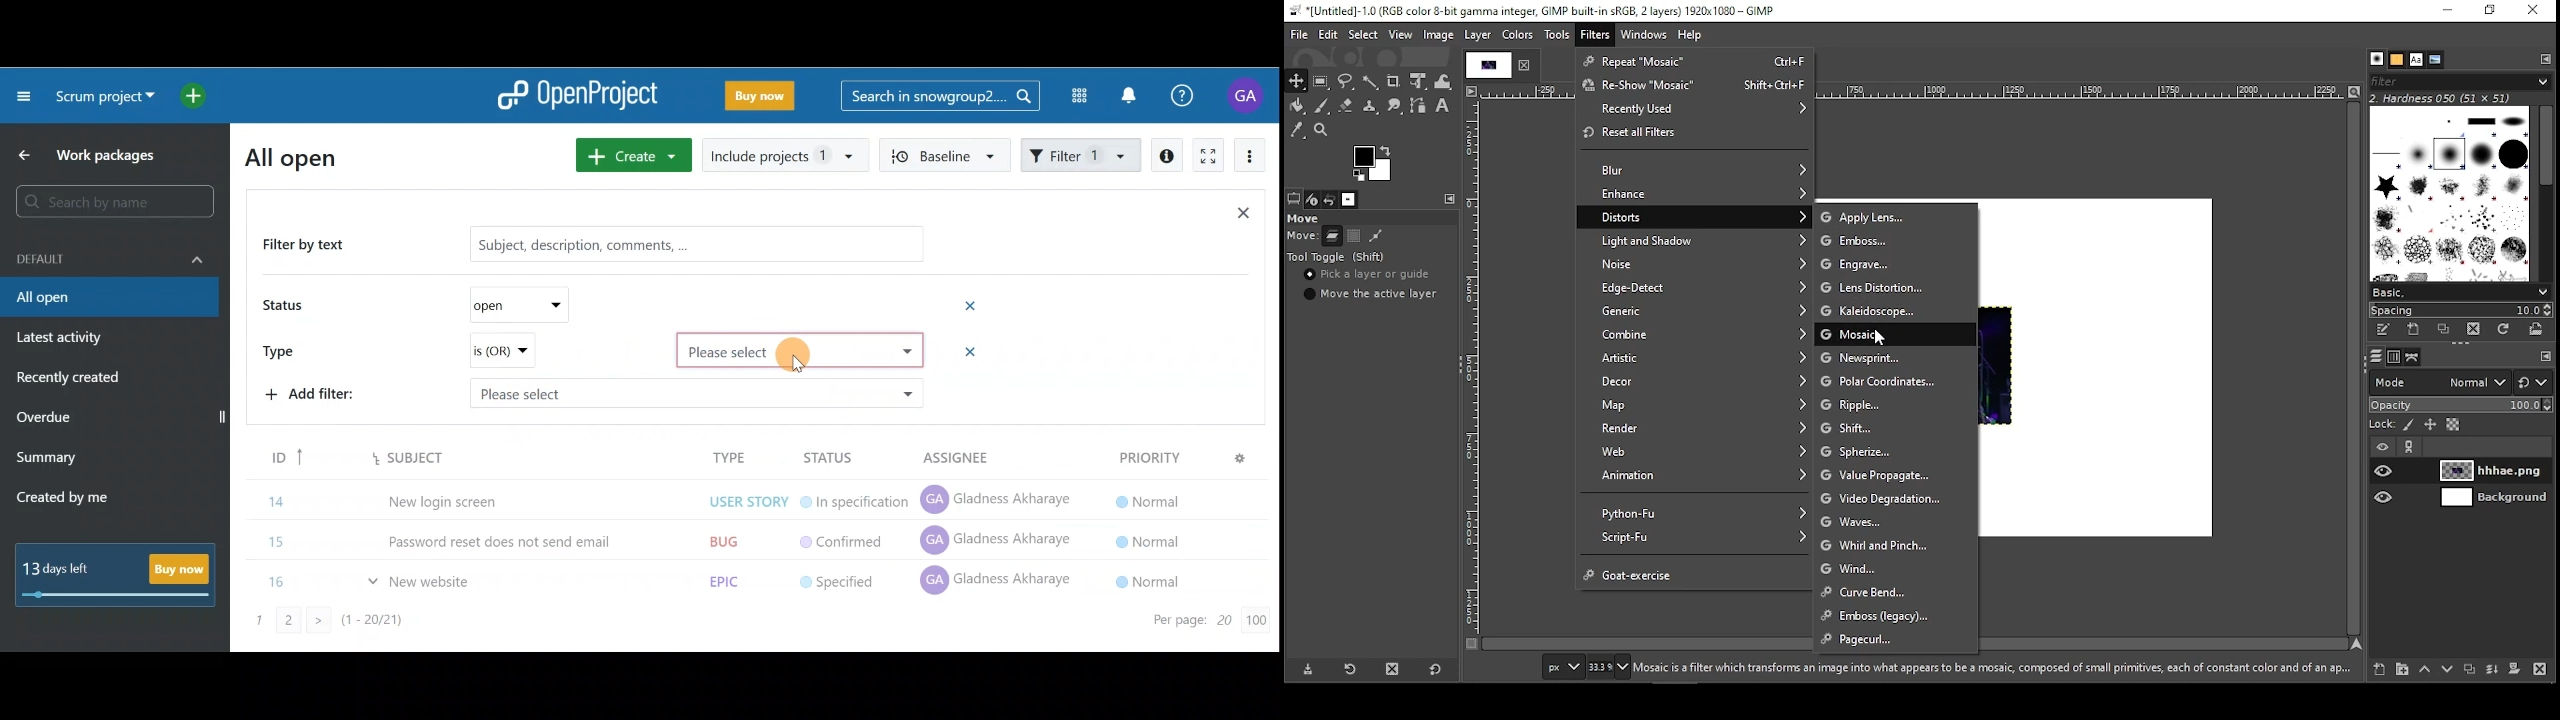  What do you see at coordinates (197, 96) in the screenshot?
I see `Open quick add menu` at bounding box center [197, 96].